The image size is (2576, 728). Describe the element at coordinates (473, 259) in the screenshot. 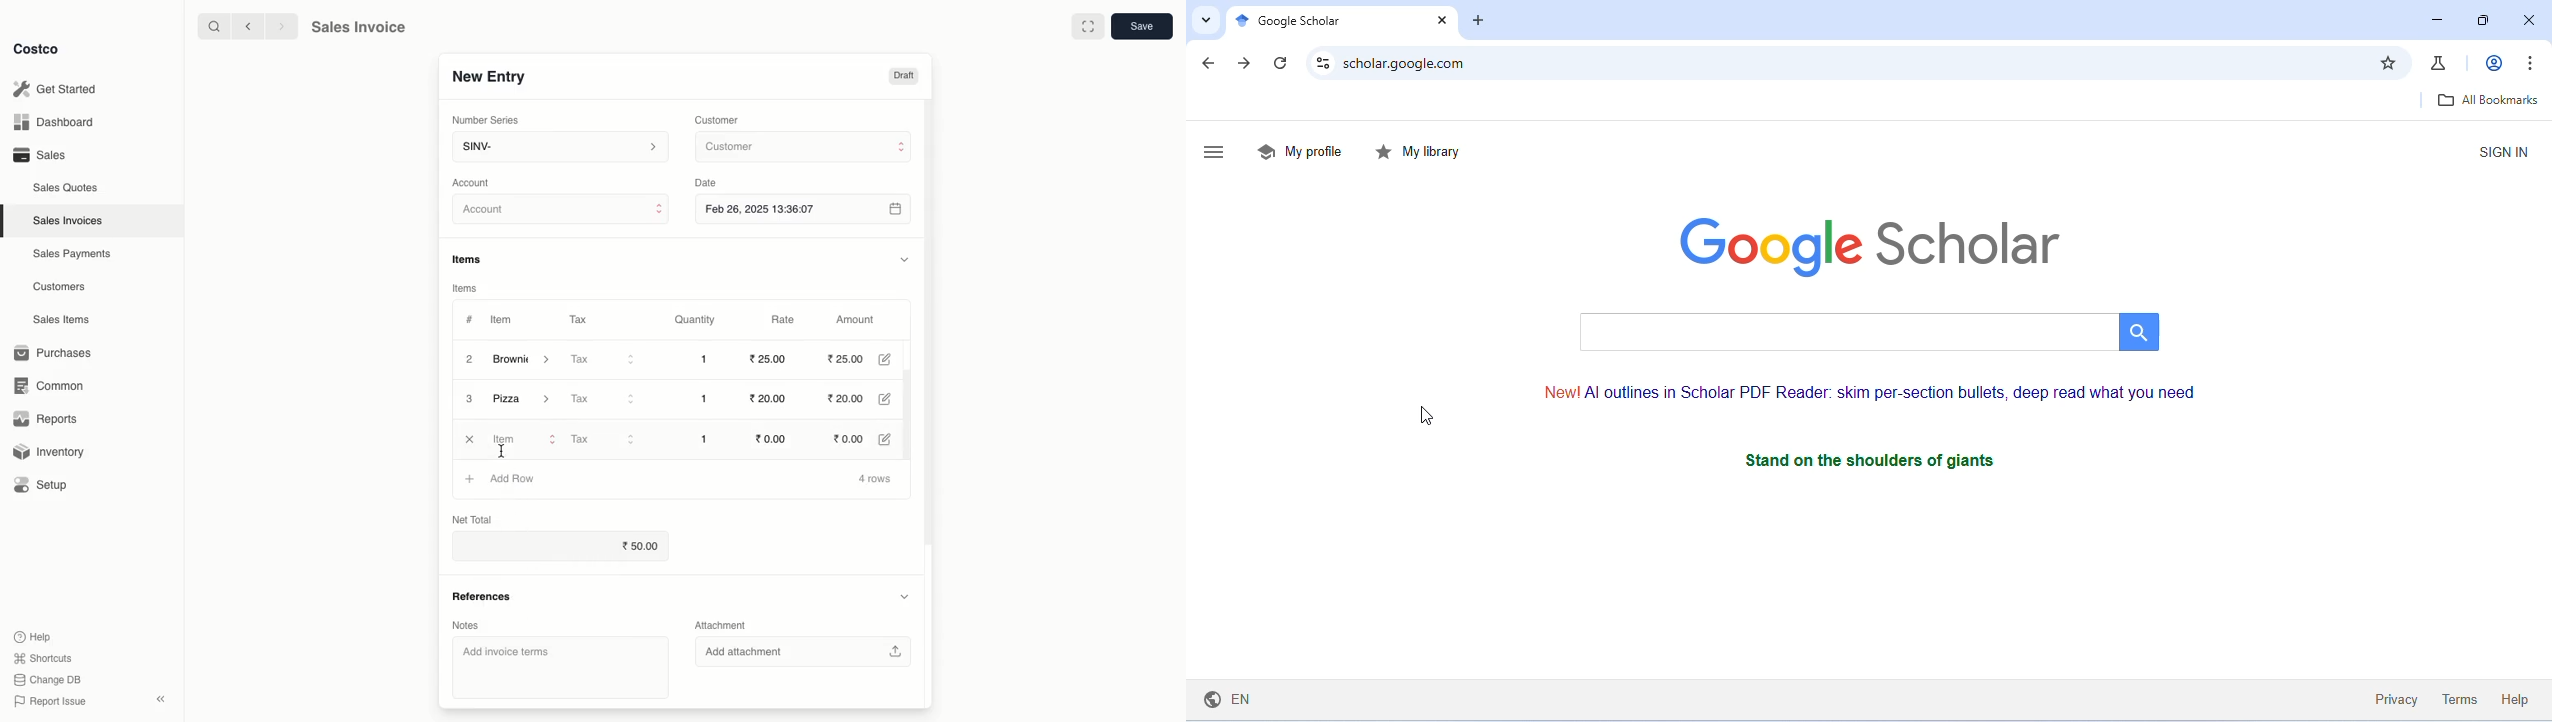

I see `Items` at that location.